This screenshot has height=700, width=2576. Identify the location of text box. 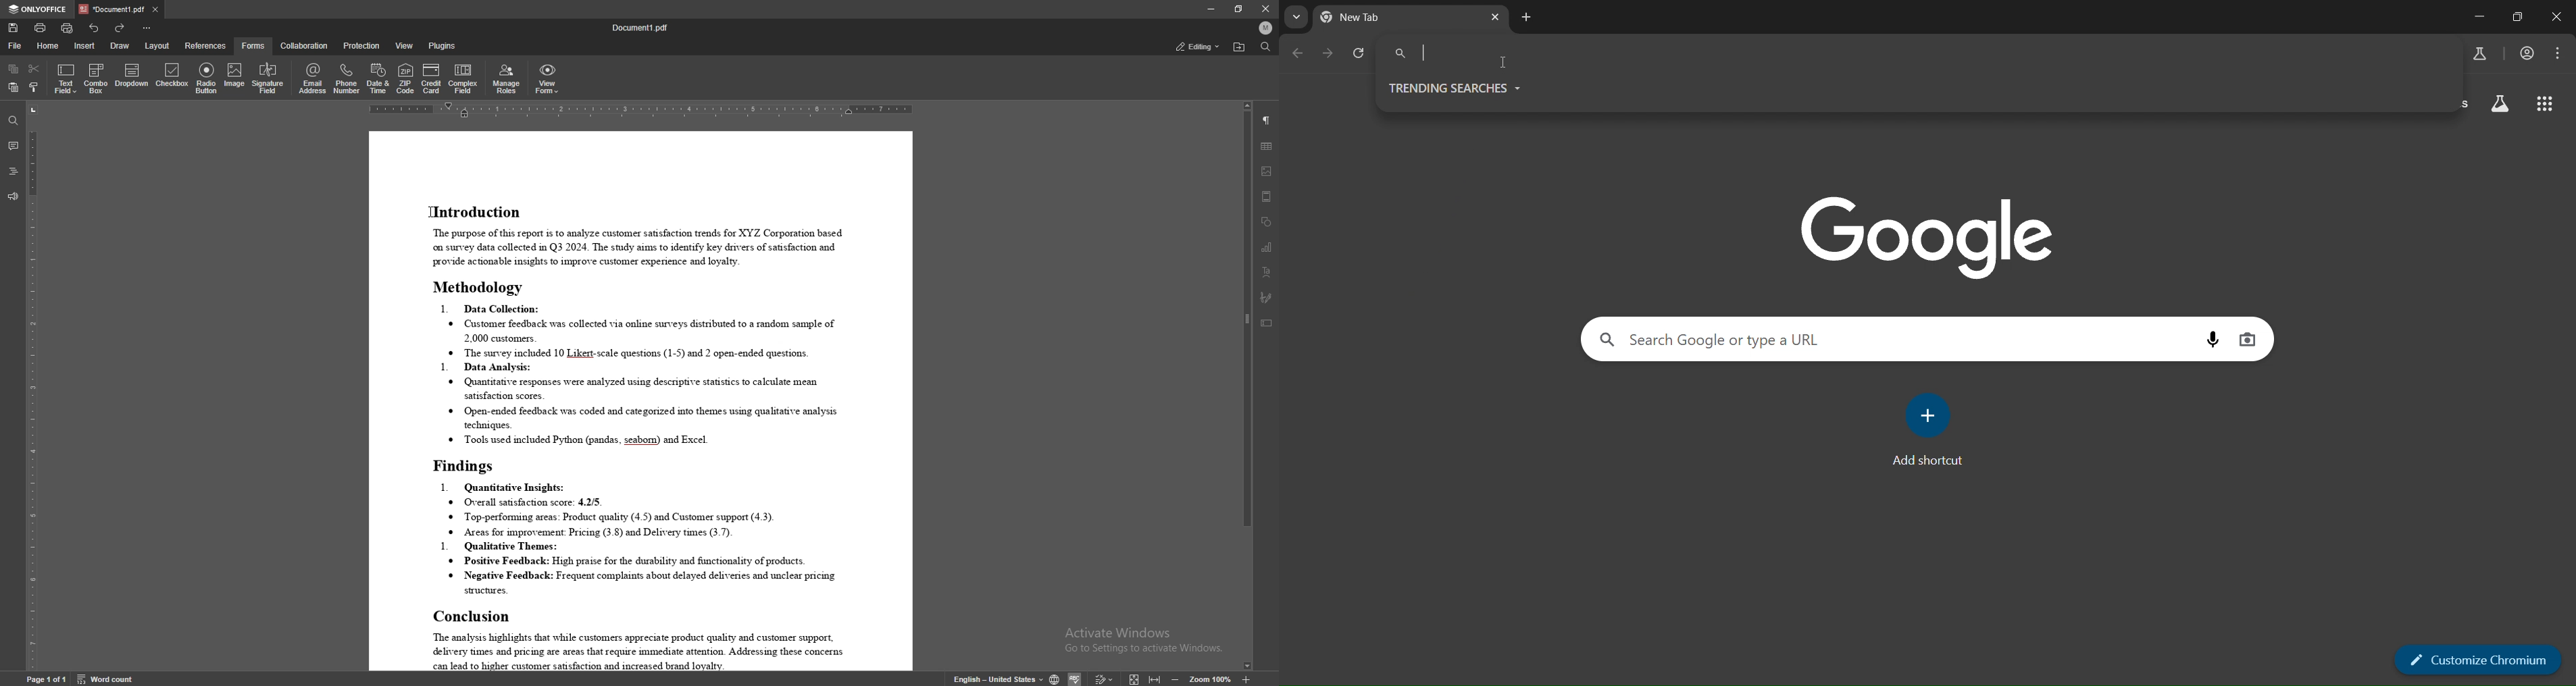
(1266, 323).